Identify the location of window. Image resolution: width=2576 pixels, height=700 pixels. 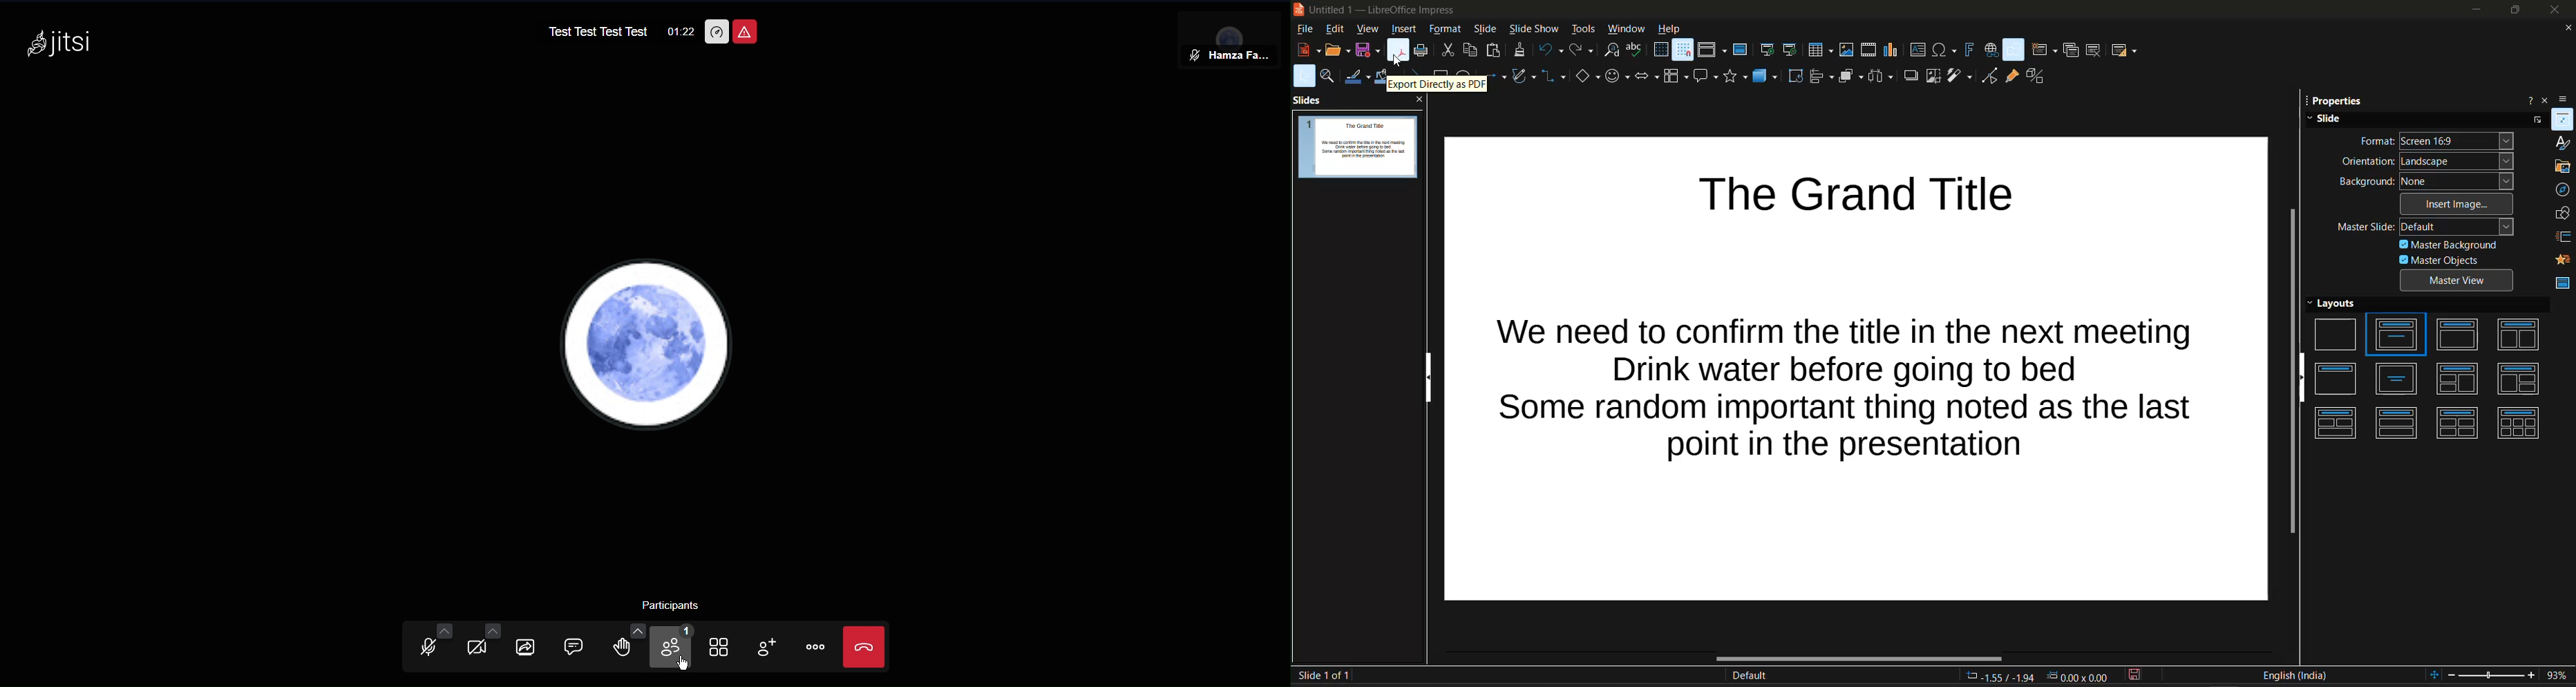
(1625, 29).